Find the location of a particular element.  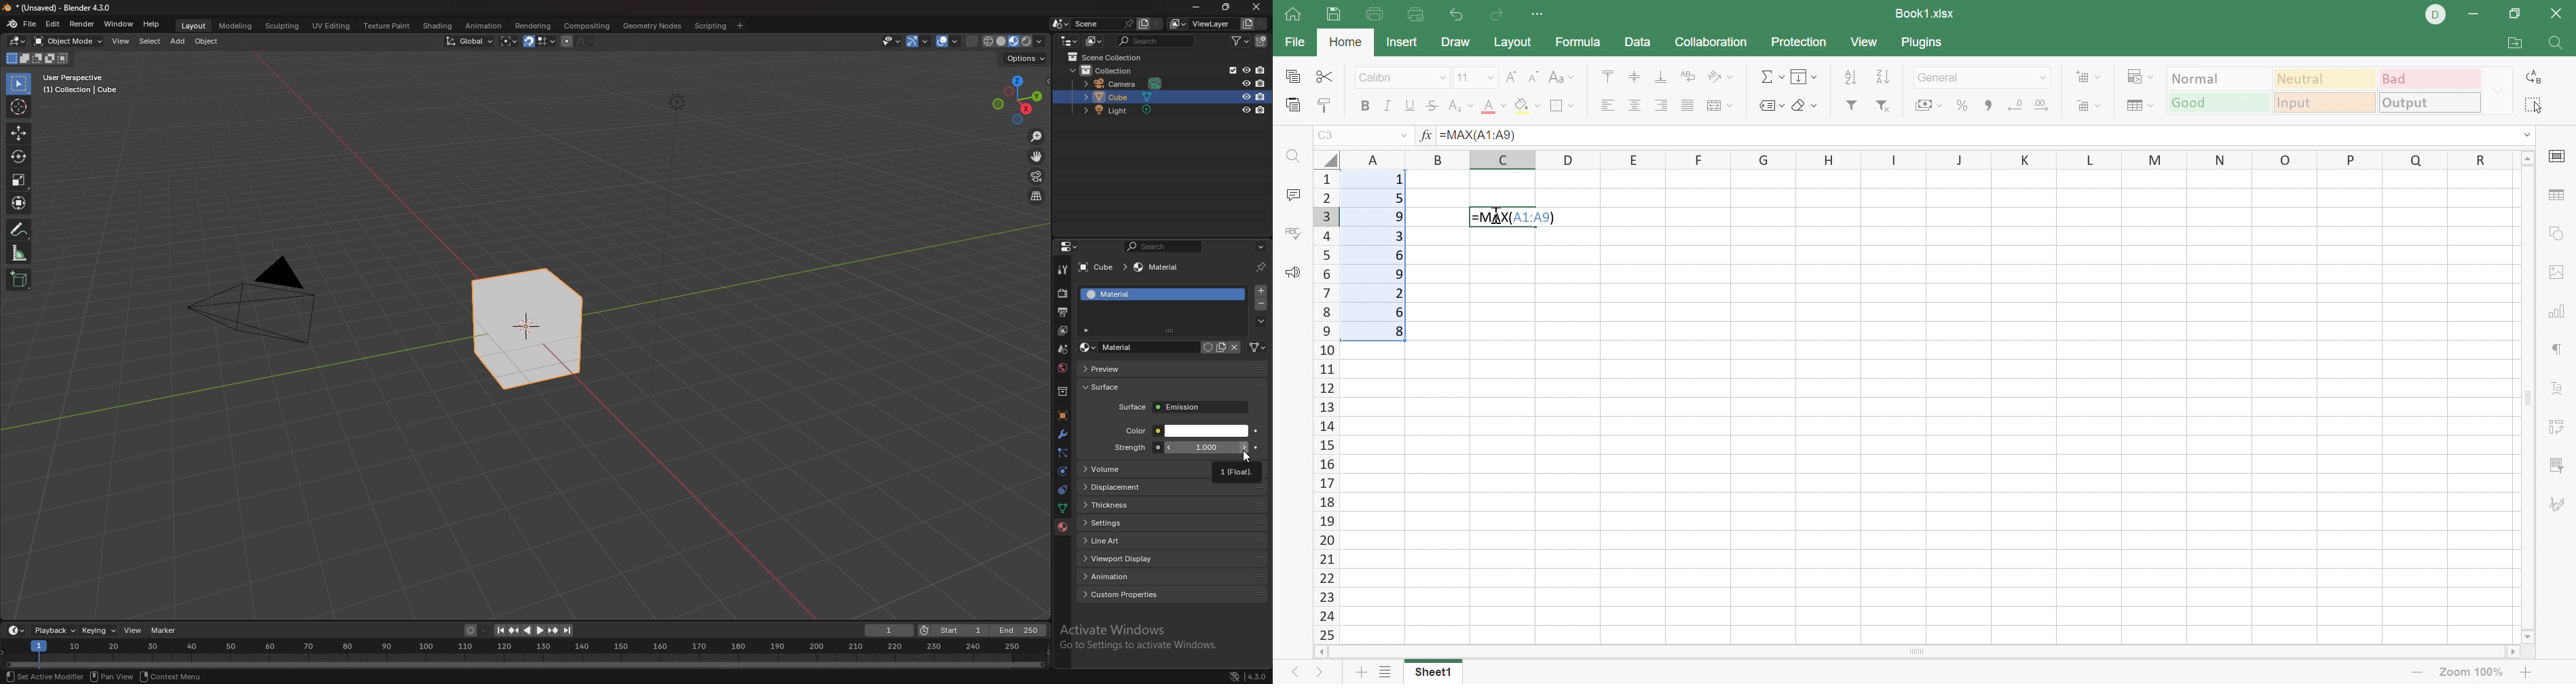

Fill color is located at coordinates (1527, 105).